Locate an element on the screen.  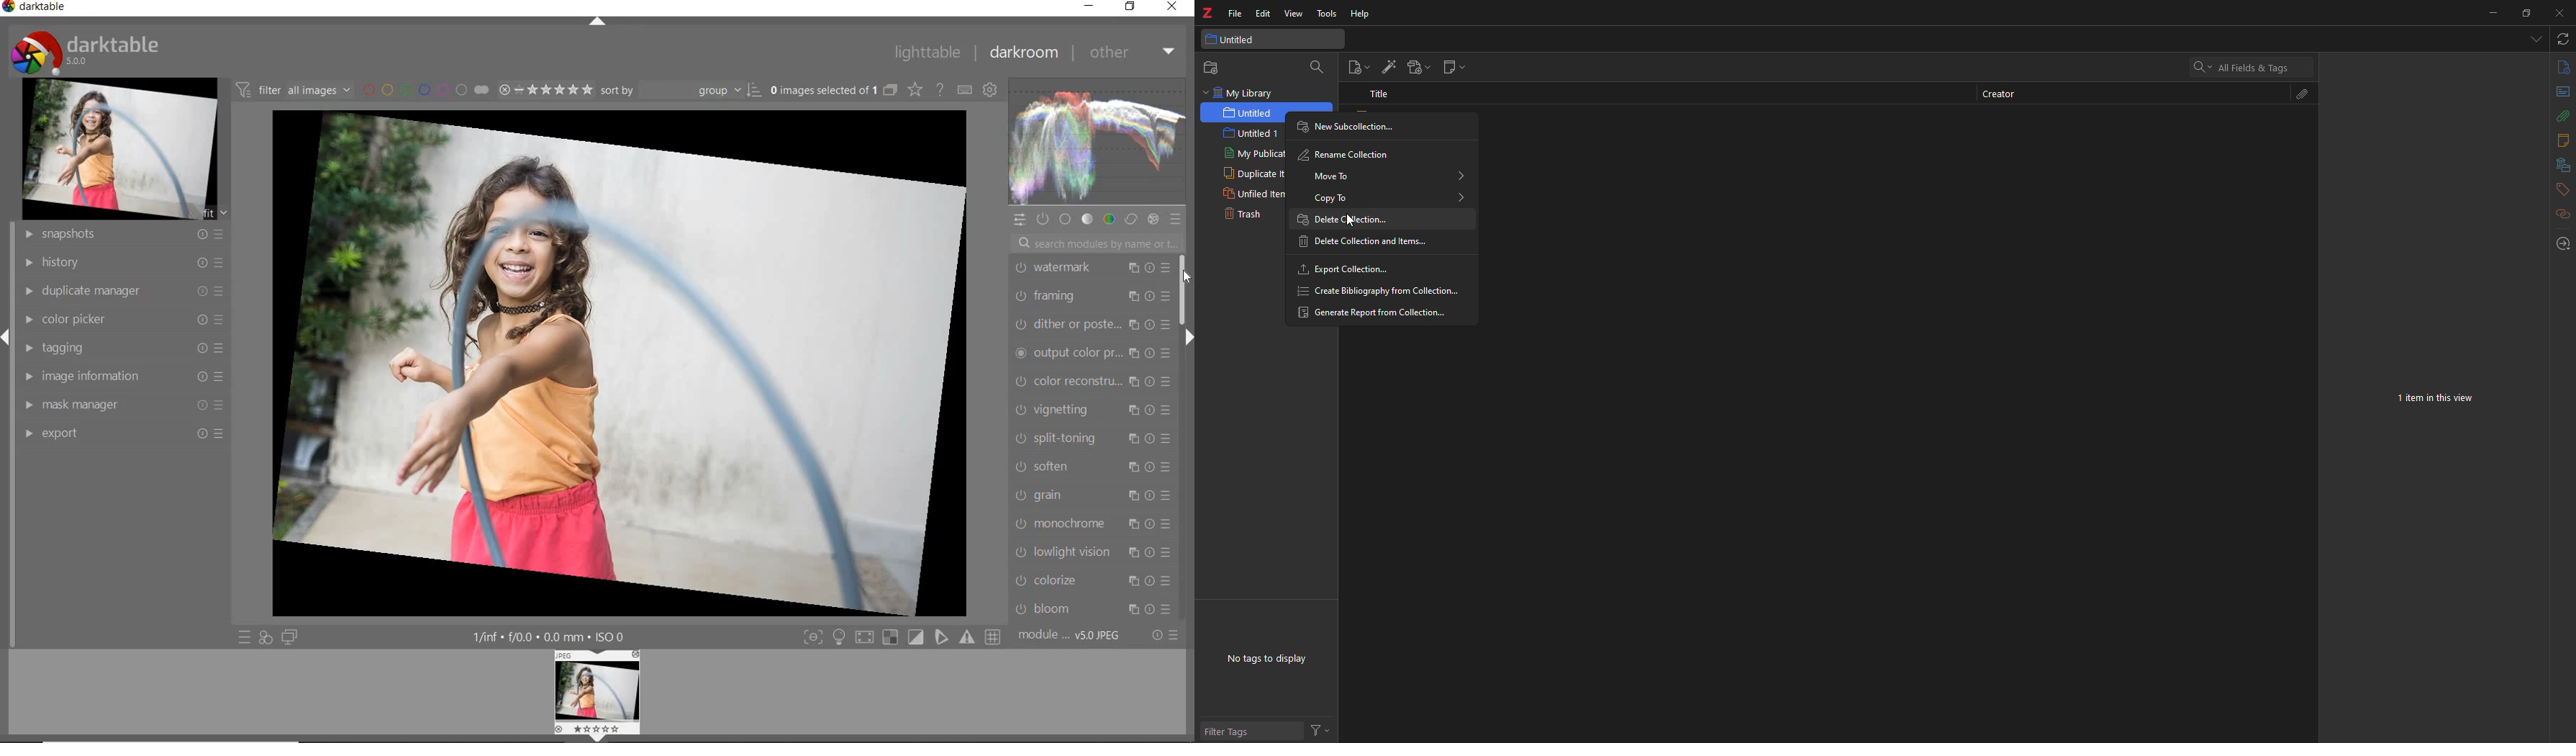
new subcollection is located at coordinates (1353, 126).